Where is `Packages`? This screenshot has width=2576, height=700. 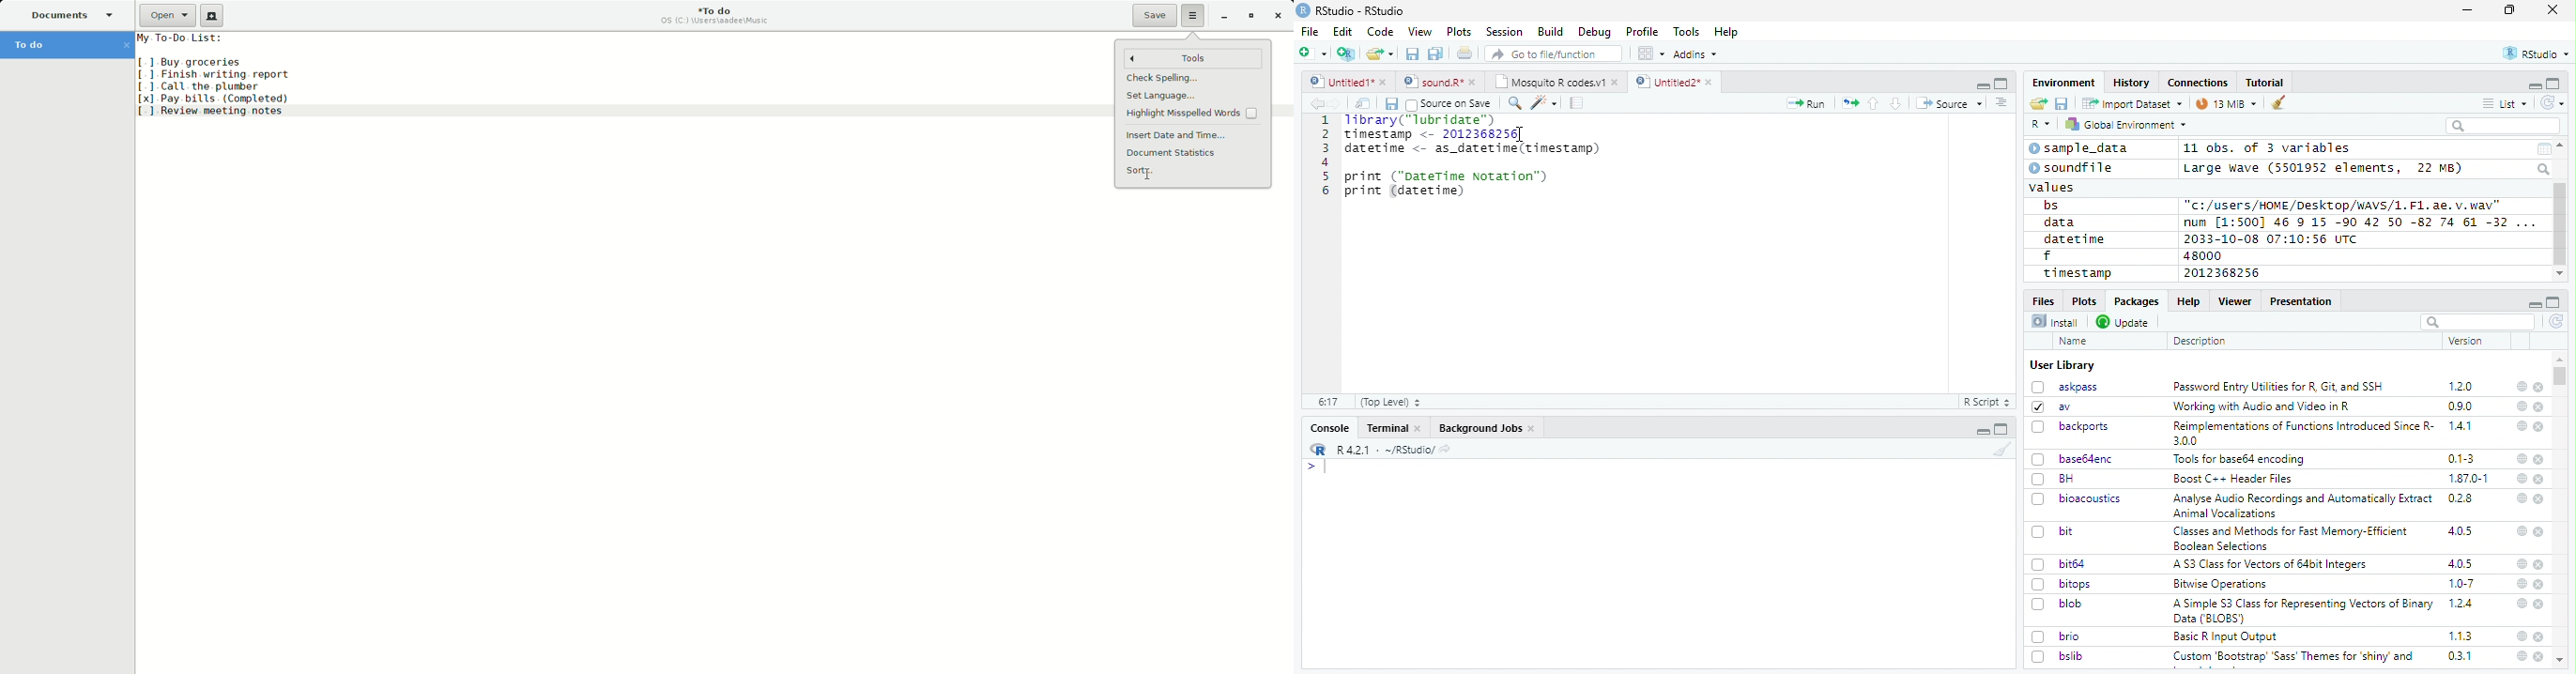 Packages is located at coordinates (2135, 301).